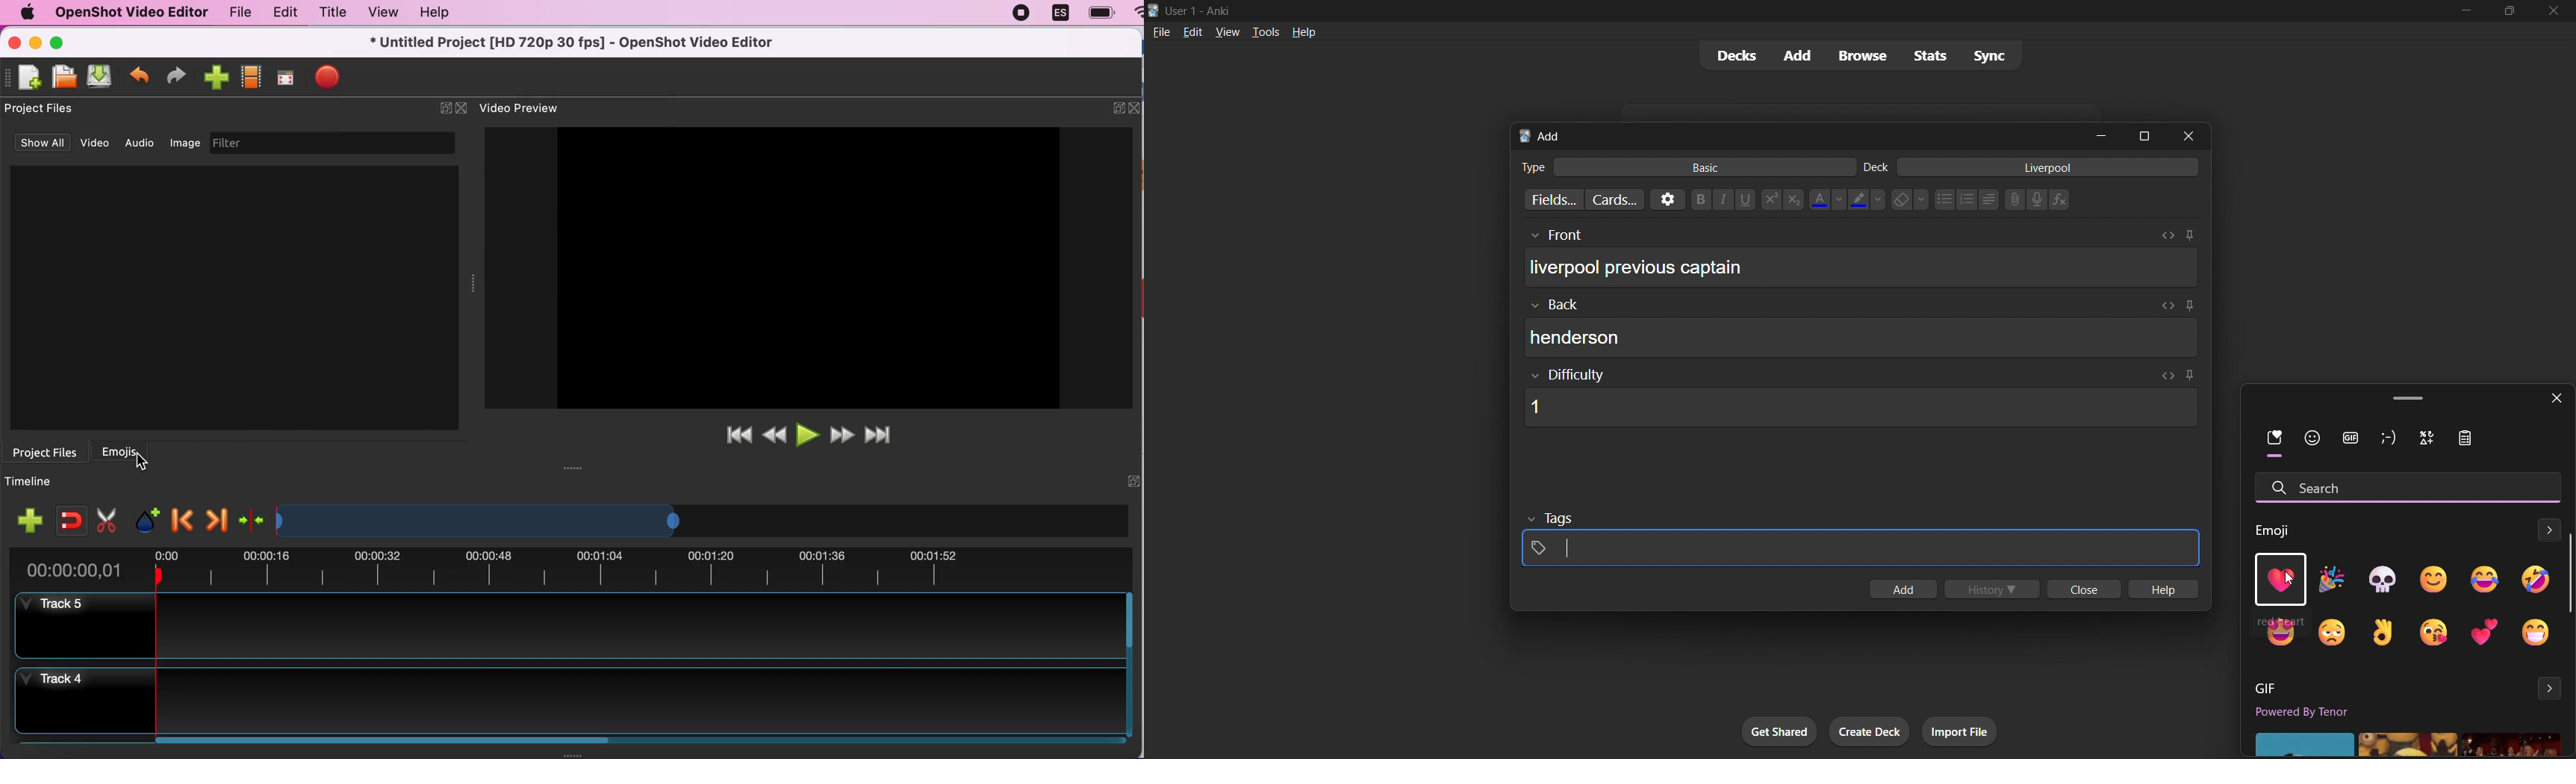 Image resolution: width=2576 pixels, height=784 pixels. What do you see at coordinates (1967, 201) in the screenshot?
I see `numbered list` at bounding box center [1967, 201].